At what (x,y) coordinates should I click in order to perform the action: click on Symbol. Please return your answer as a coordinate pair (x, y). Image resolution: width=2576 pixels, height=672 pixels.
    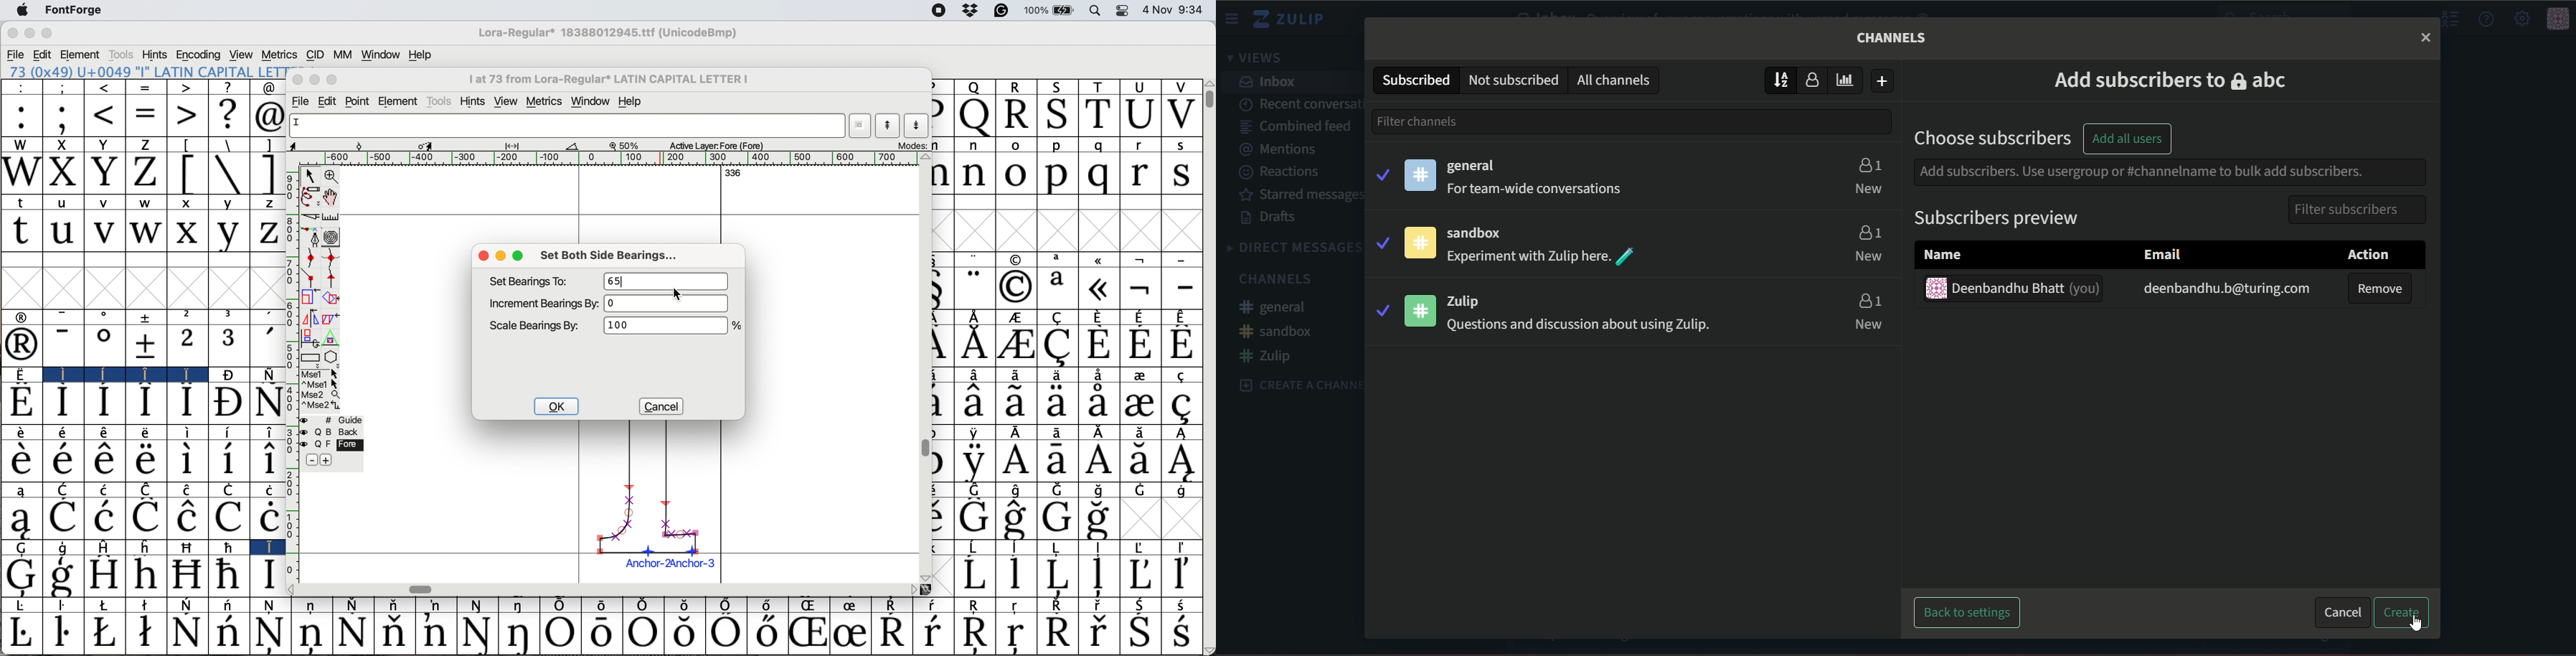
    Looking at the image, I should click on (766, 634).